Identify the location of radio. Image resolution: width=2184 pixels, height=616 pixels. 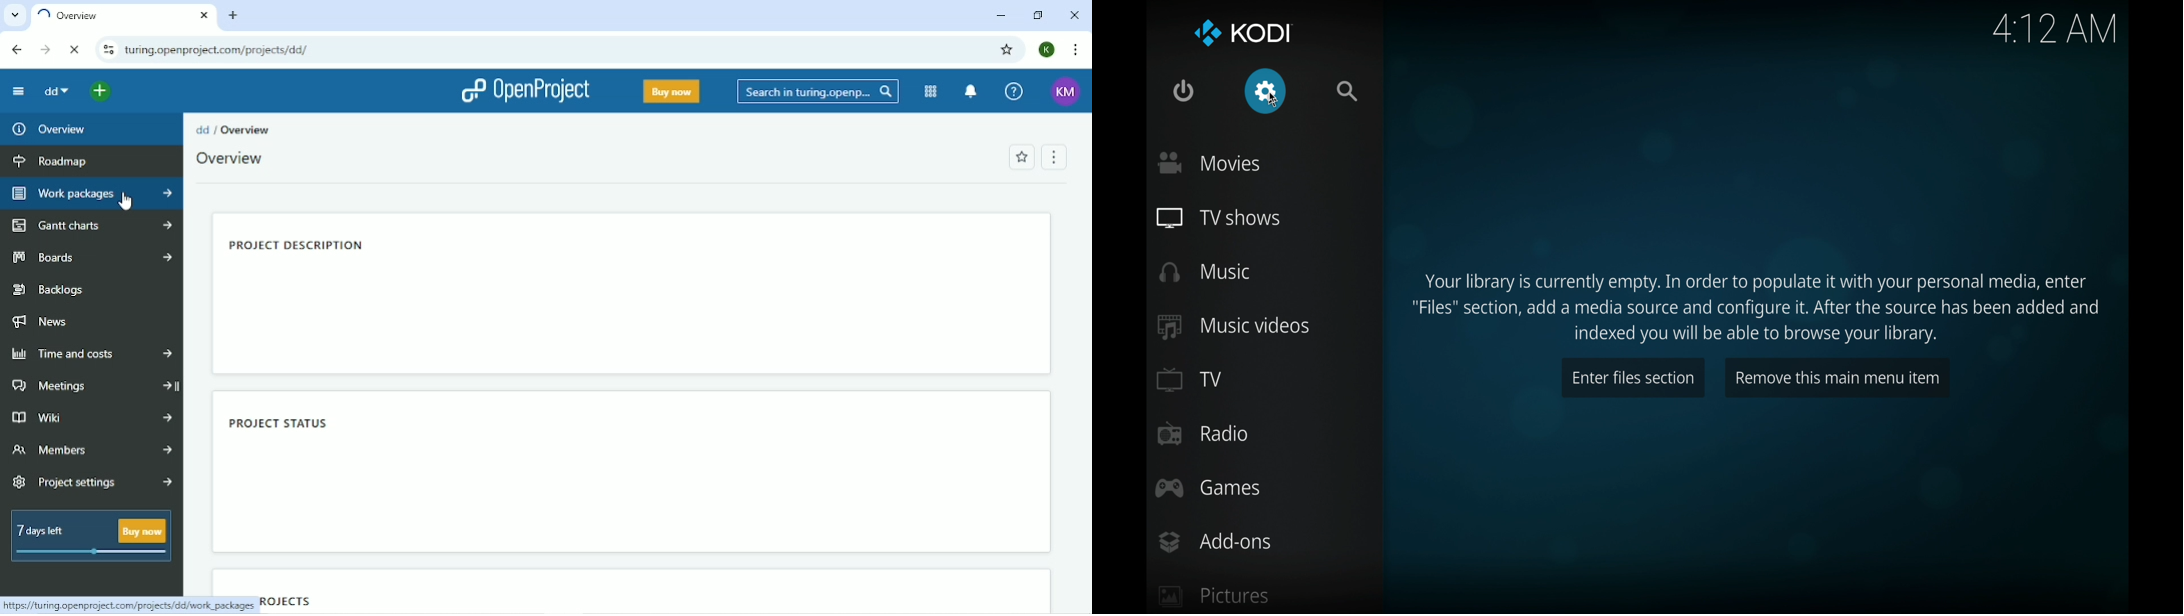
(1202, 434).